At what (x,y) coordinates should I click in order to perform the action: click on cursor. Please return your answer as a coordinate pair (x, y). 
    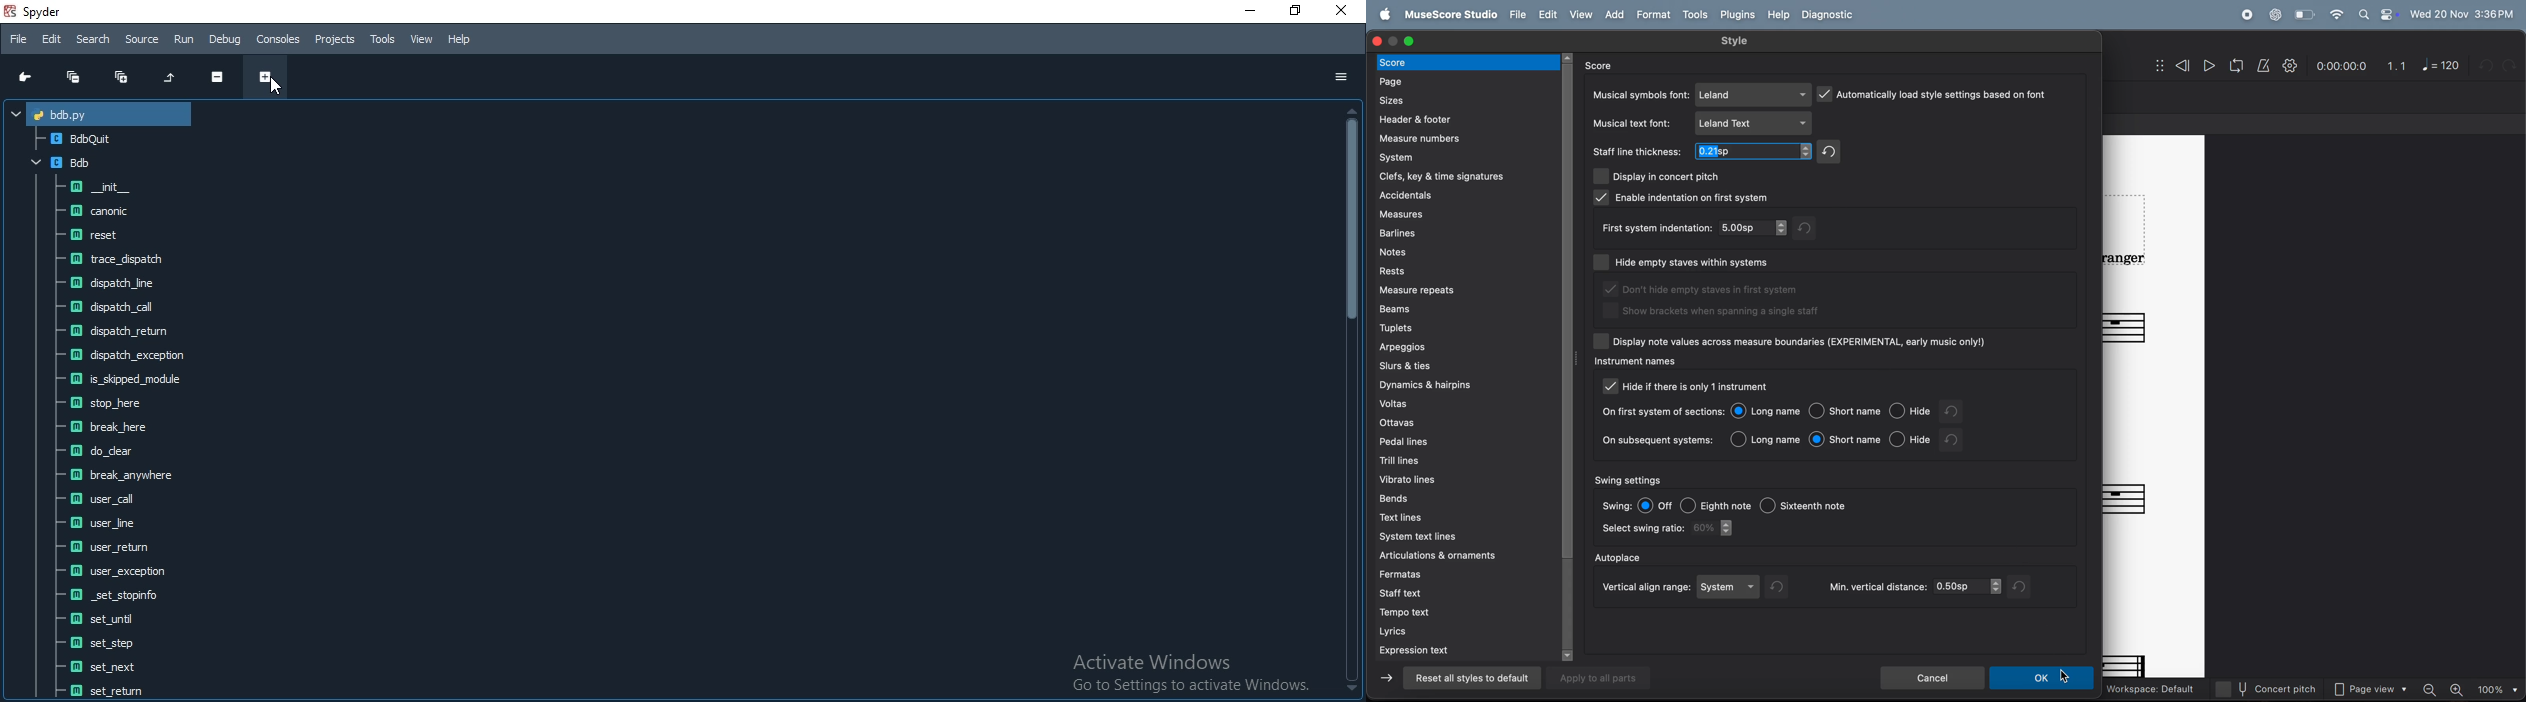
    Looking at the image, I should click on (280, 86).